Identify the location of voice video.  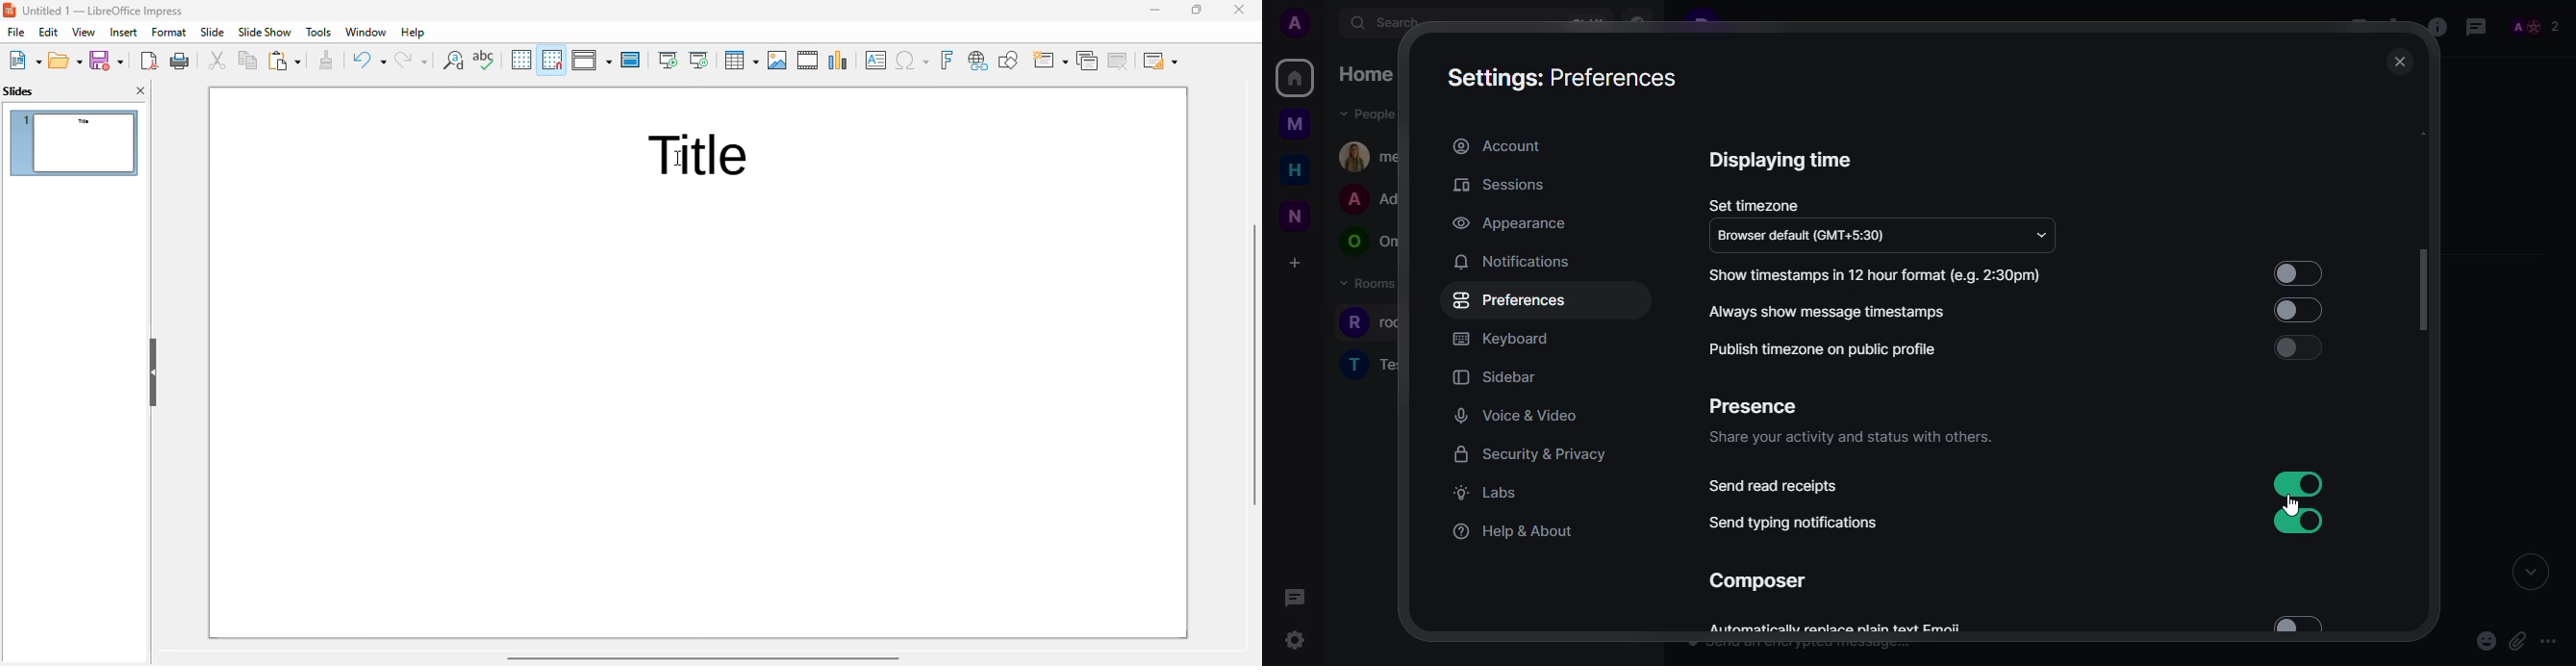
(1517, 416).